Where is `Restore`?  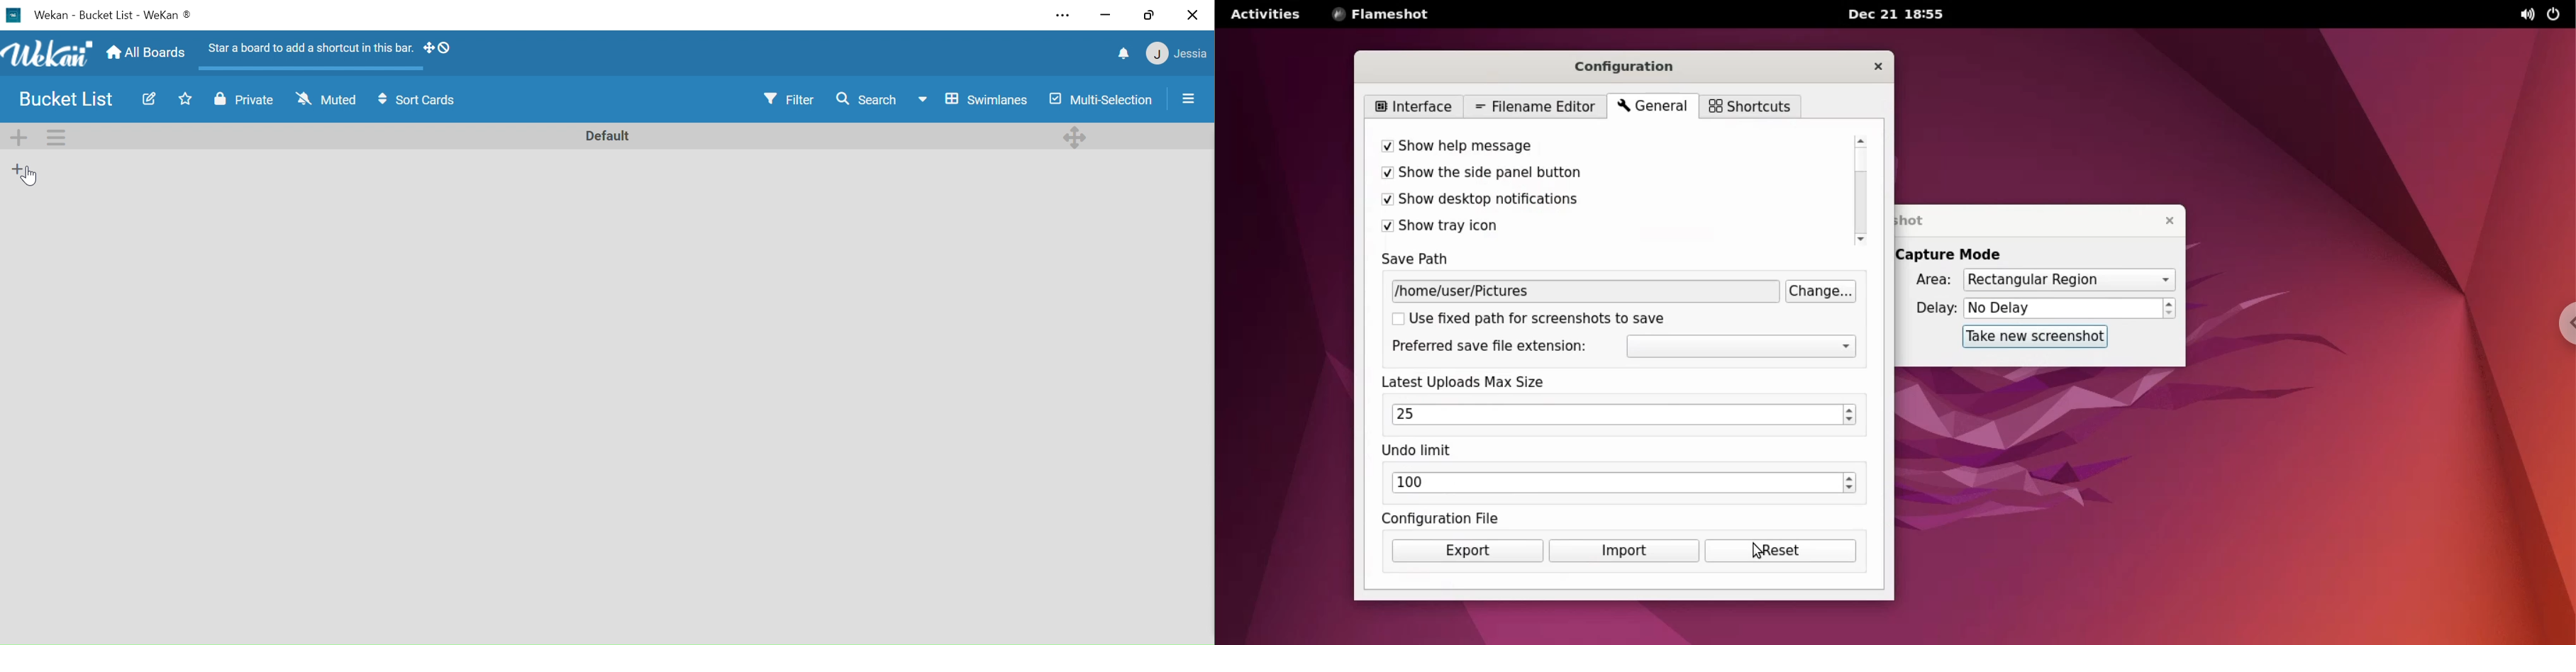
Restore is located at coordinates (1149, 15).